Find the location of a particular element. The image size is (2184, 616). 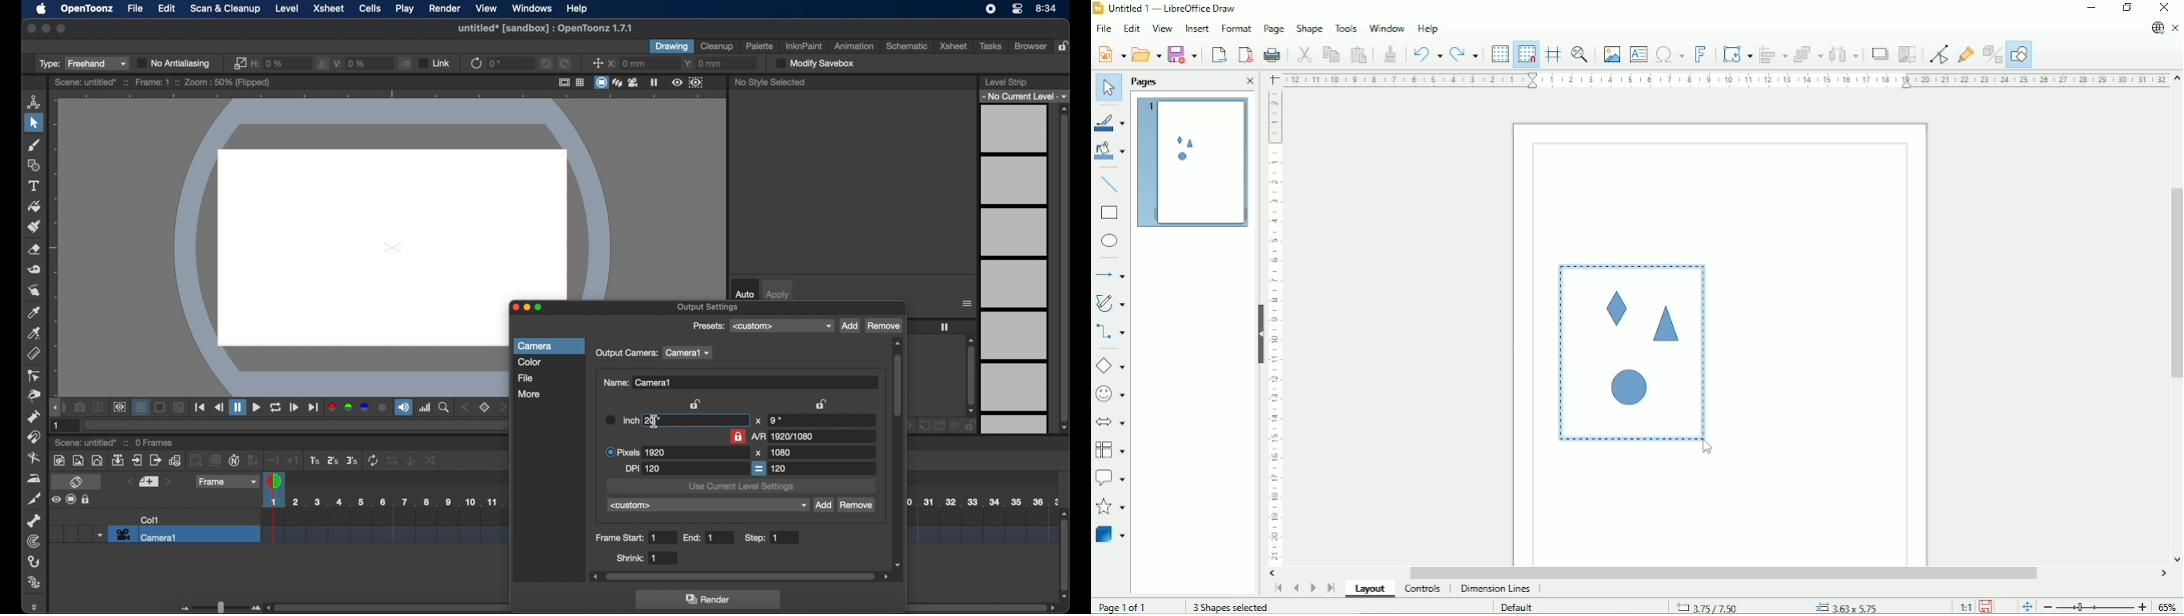

Fit page to current window is located at coordinates (2025, 606).